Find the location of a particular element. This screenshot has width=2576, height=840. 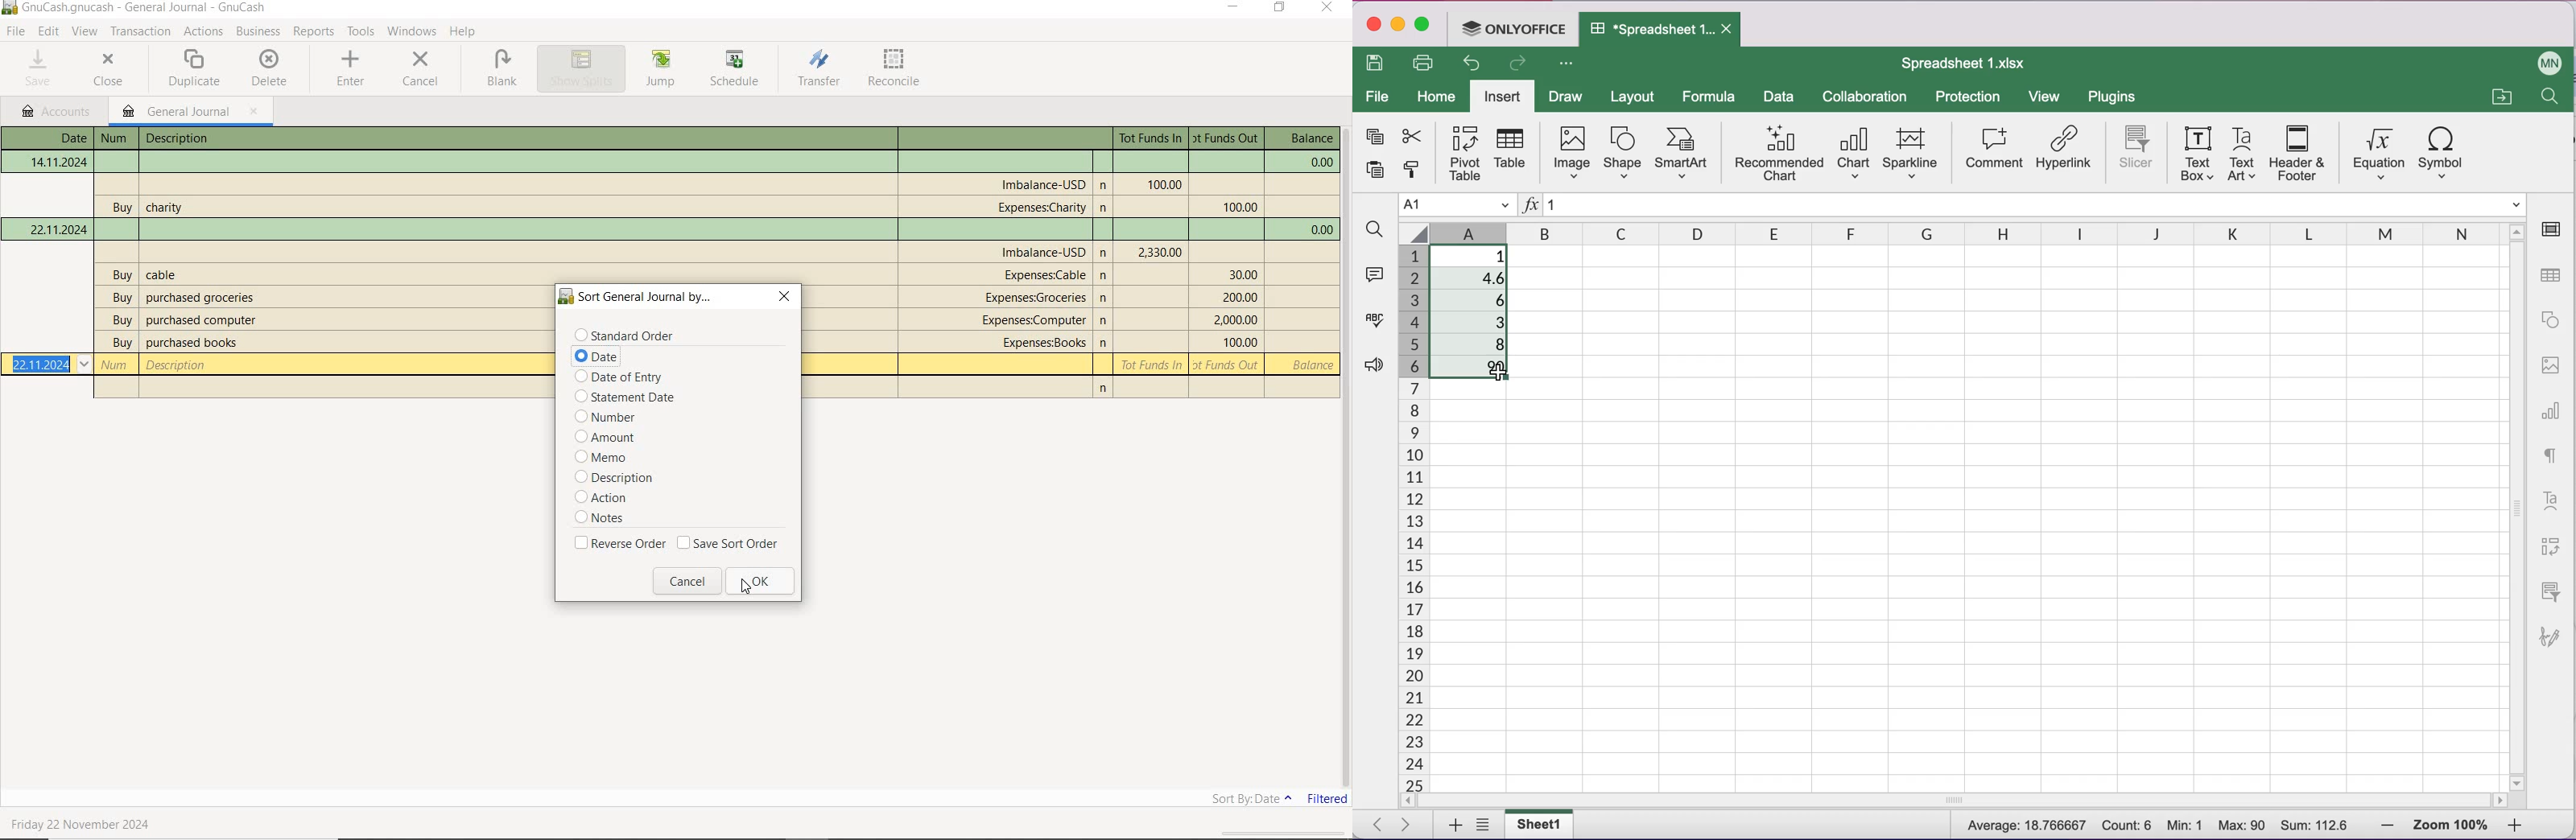

Max: 90 is located at coordinates (2242, 824).